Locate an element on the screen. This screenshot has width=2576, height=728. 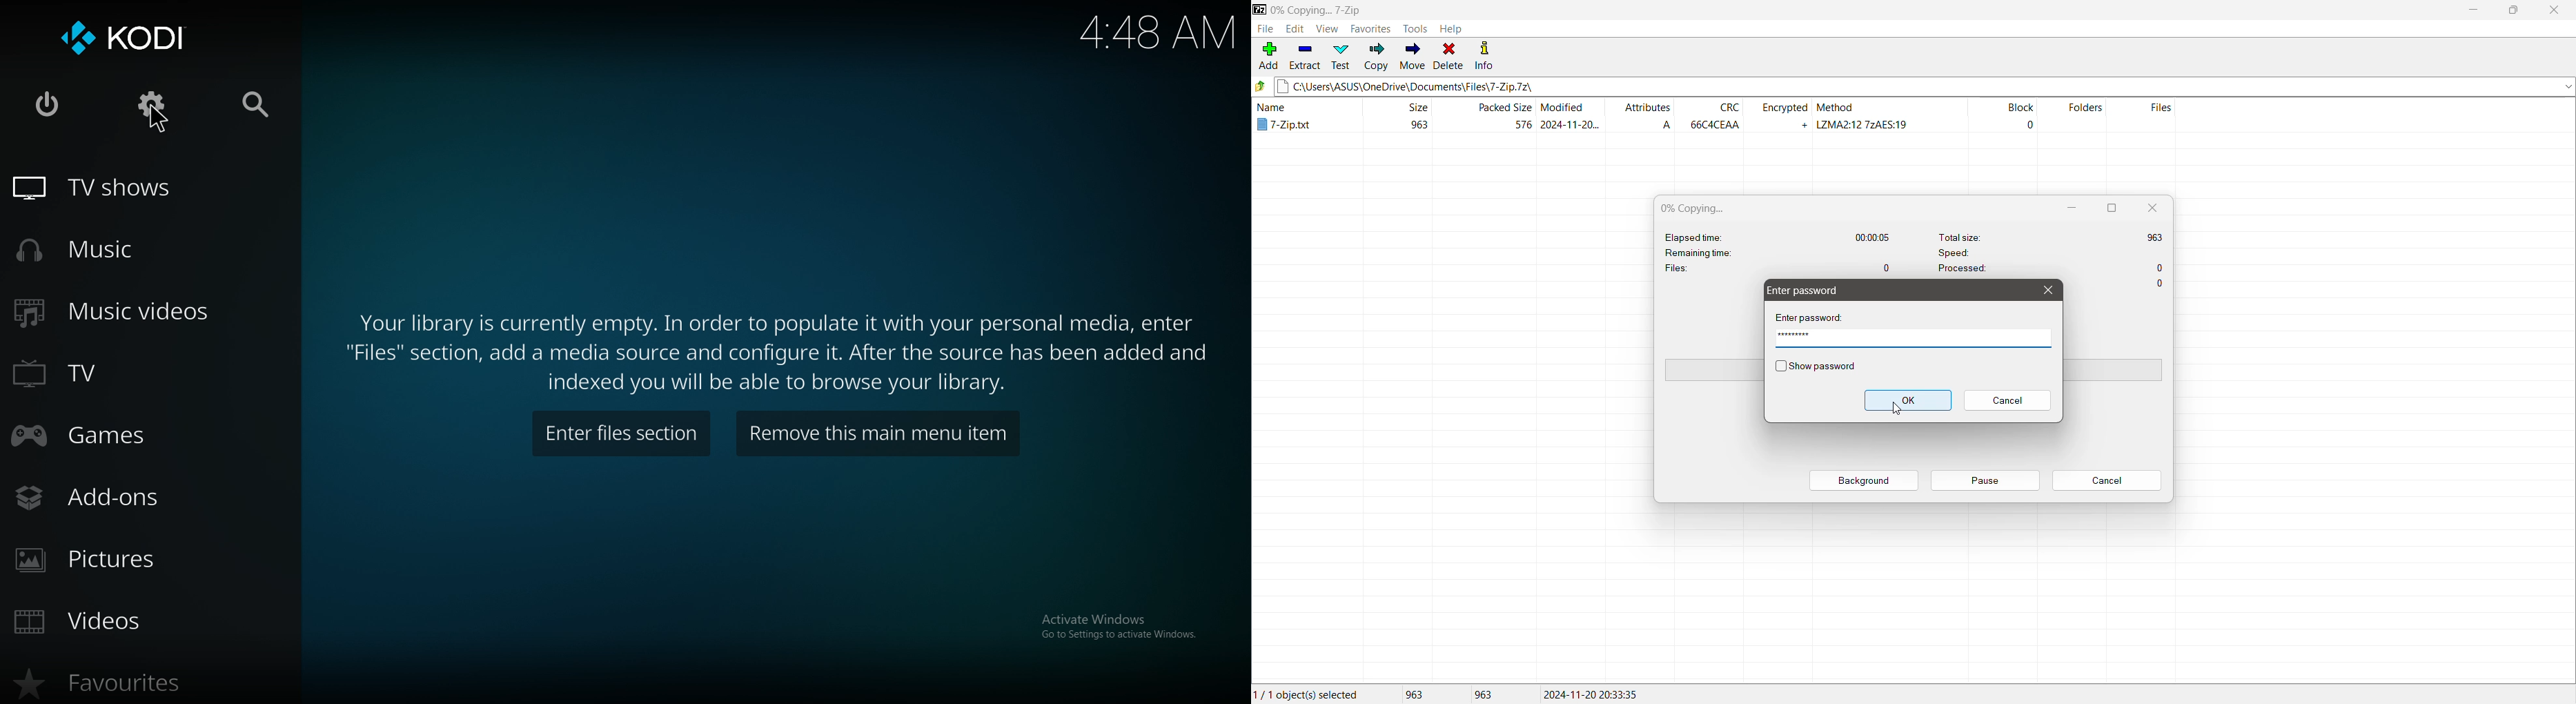
2024-11-20 20:33:35 is located at coordinates (1595, 693).